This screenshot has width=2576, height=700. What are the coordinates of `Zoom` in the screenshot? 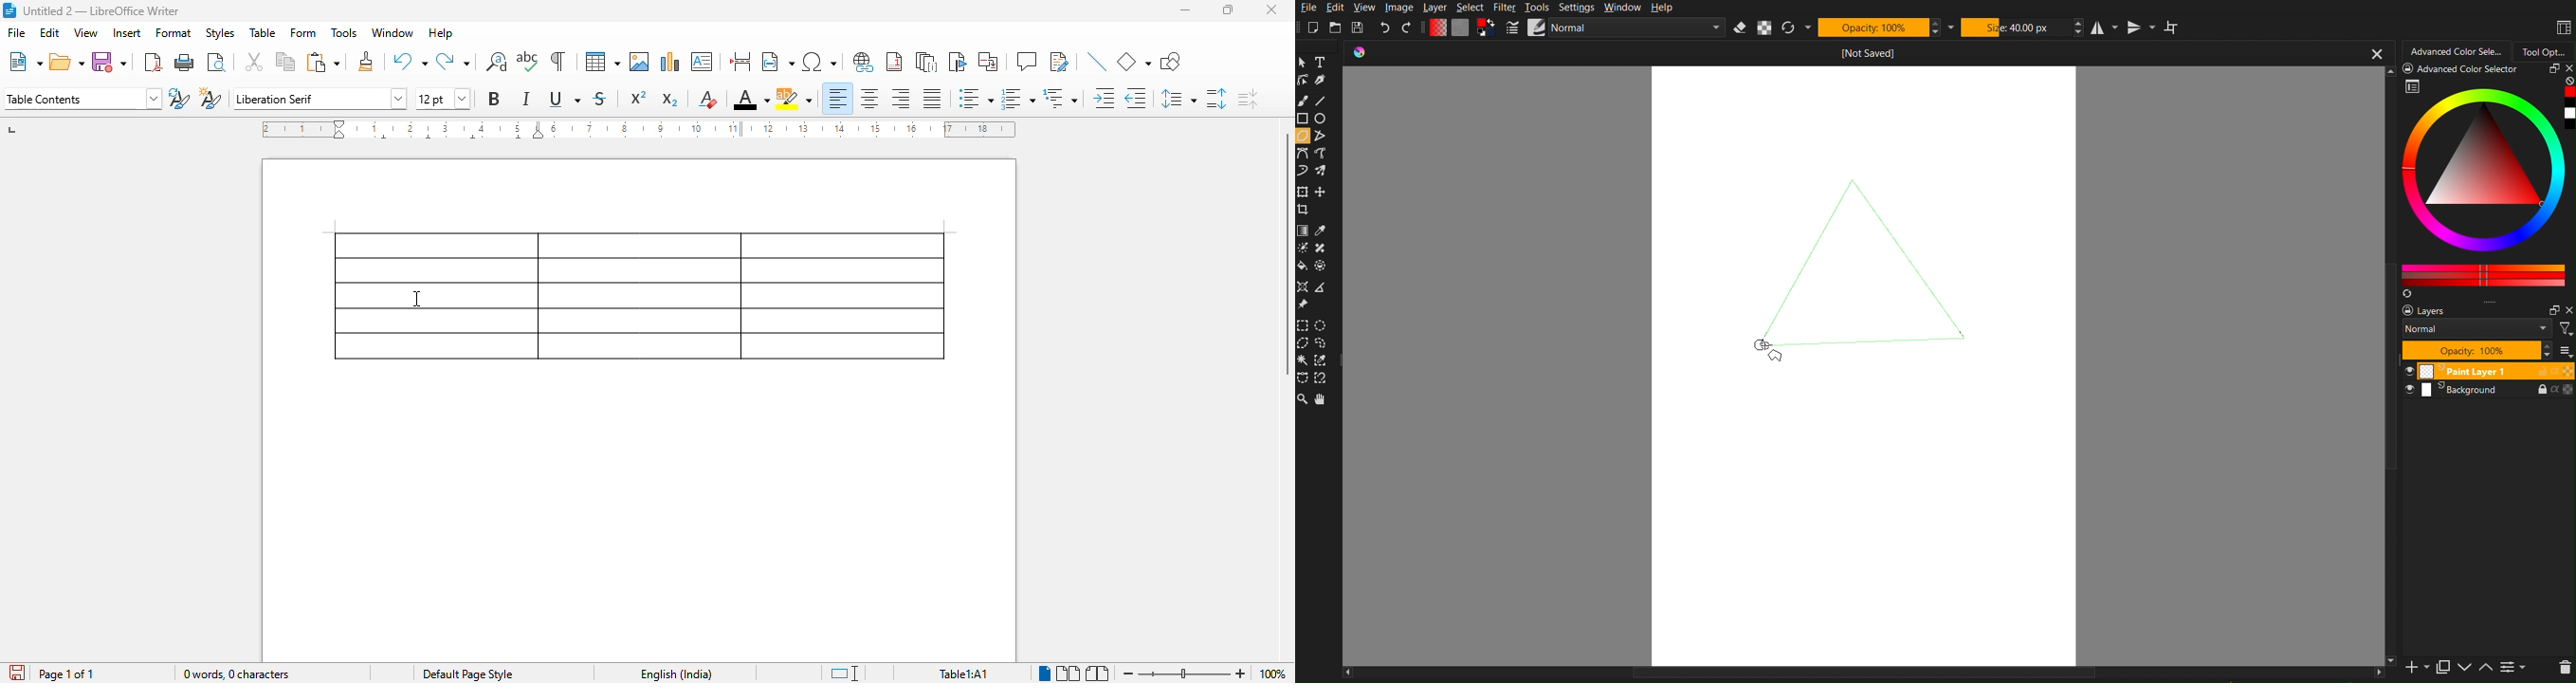 It's located at (1304, 398).